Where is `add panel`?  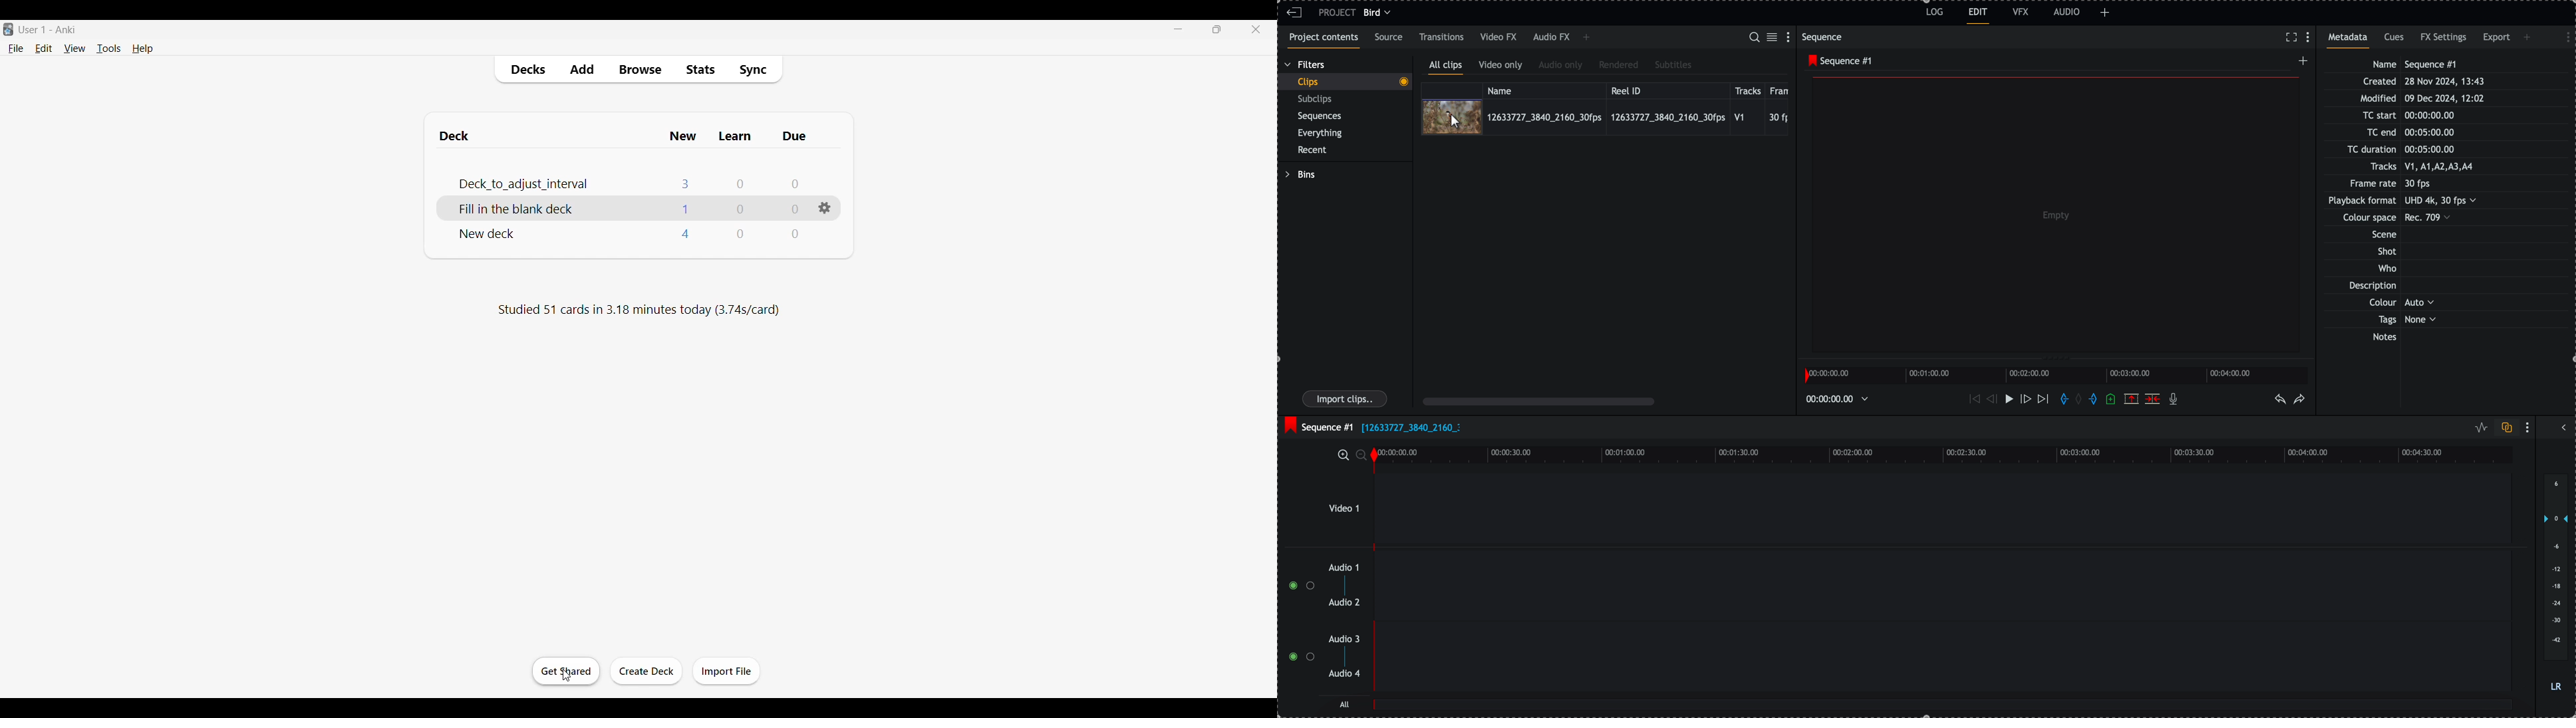 add panel is located at coordinates (1586, 38).